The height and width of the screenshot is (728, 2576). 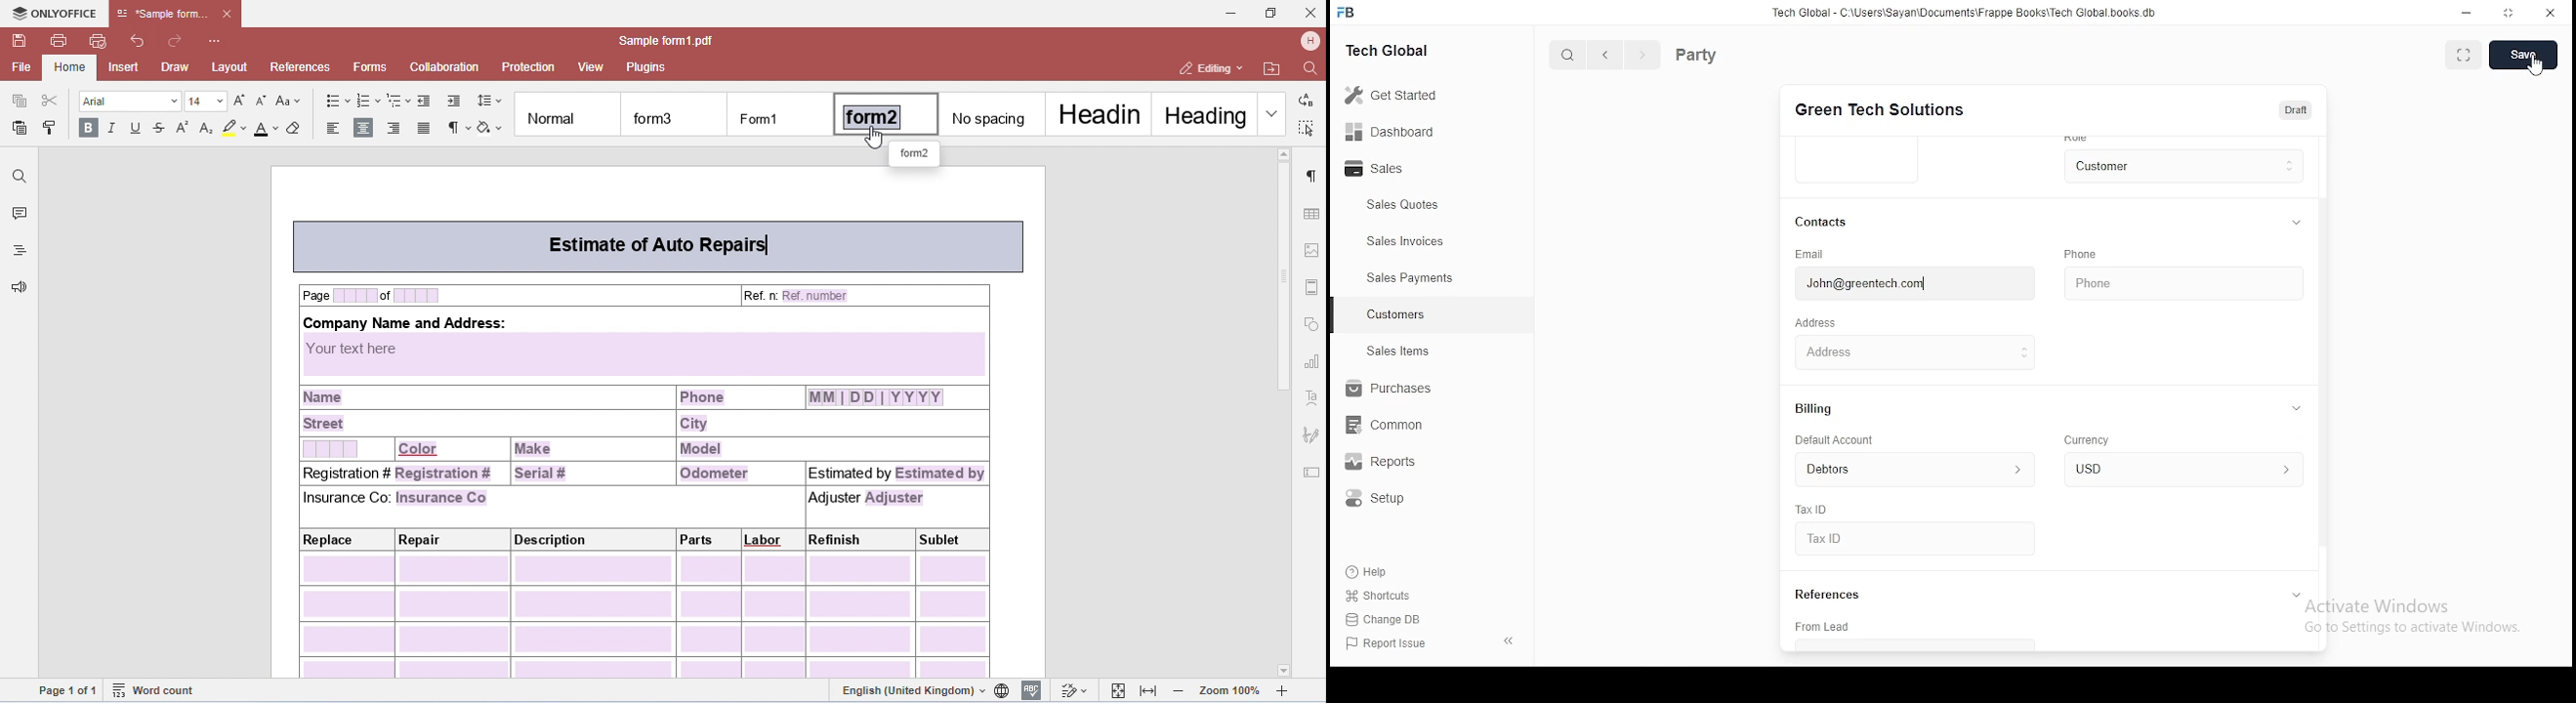 I want to click on shortcuts, so click(x=1377, y=597).